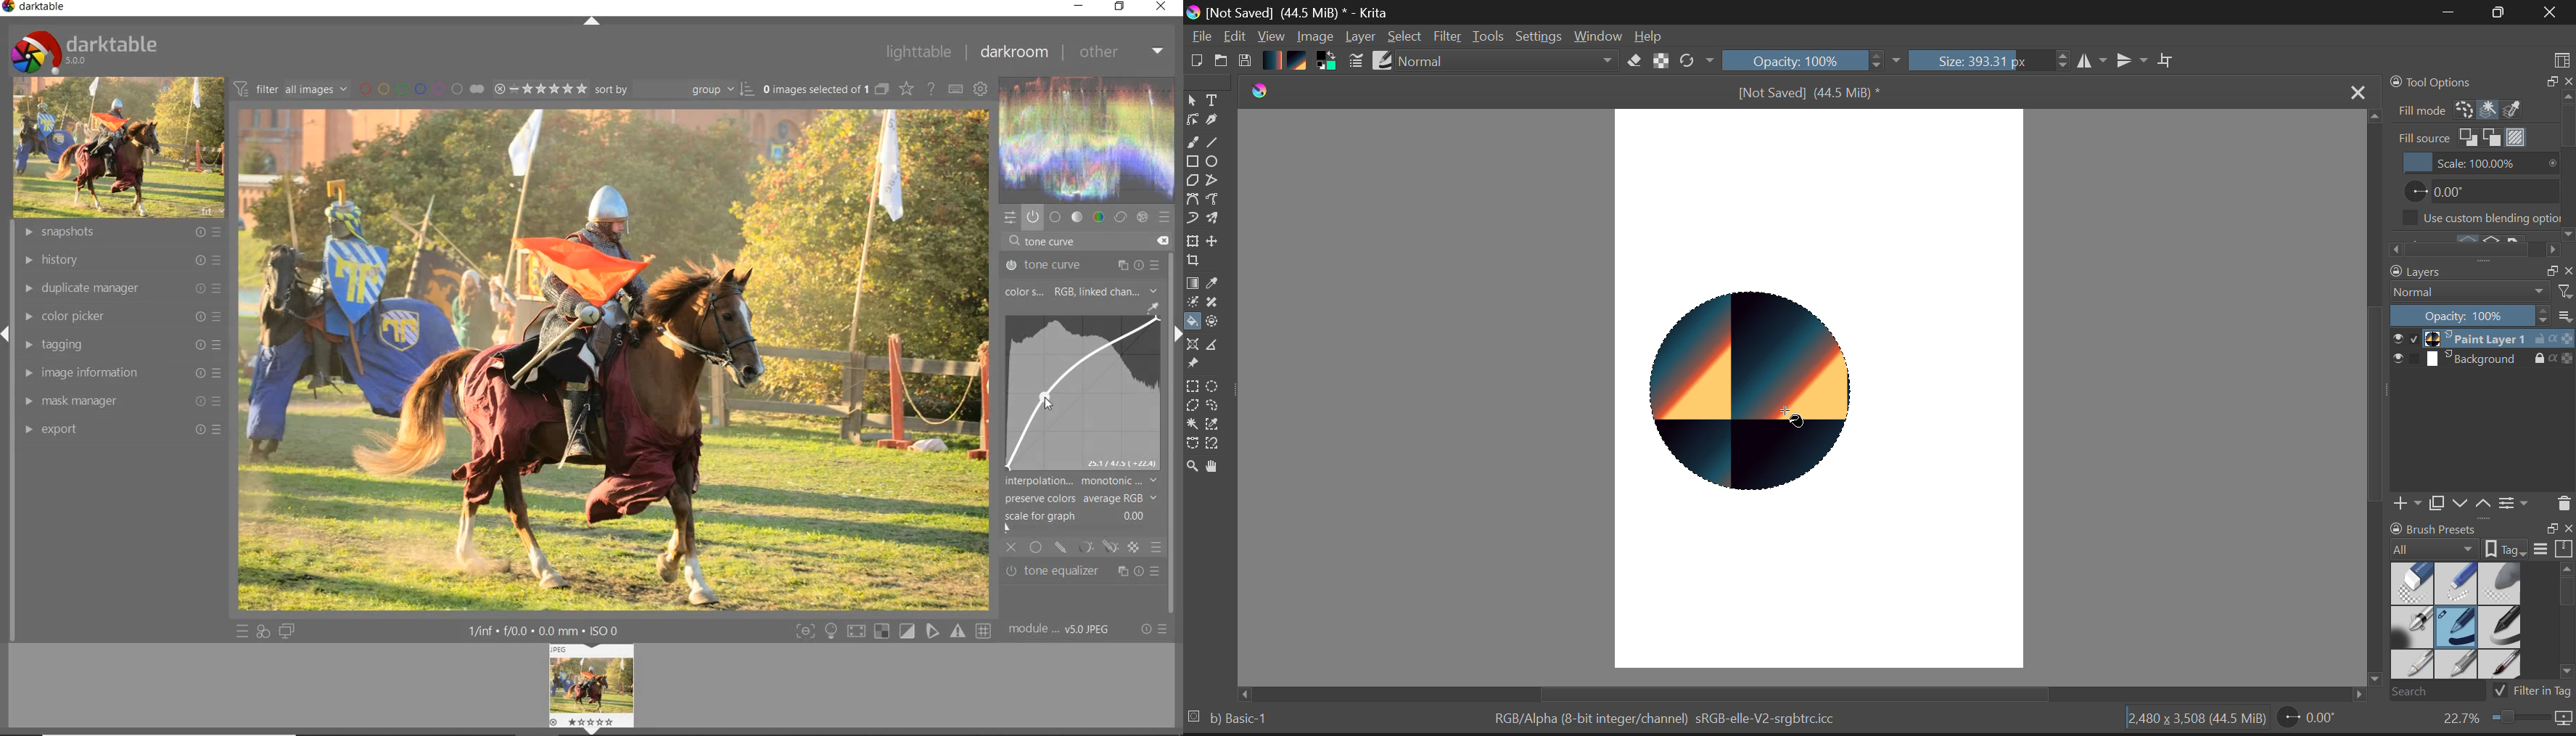  I want to click on Freehand Selection, so click(1221, 407).